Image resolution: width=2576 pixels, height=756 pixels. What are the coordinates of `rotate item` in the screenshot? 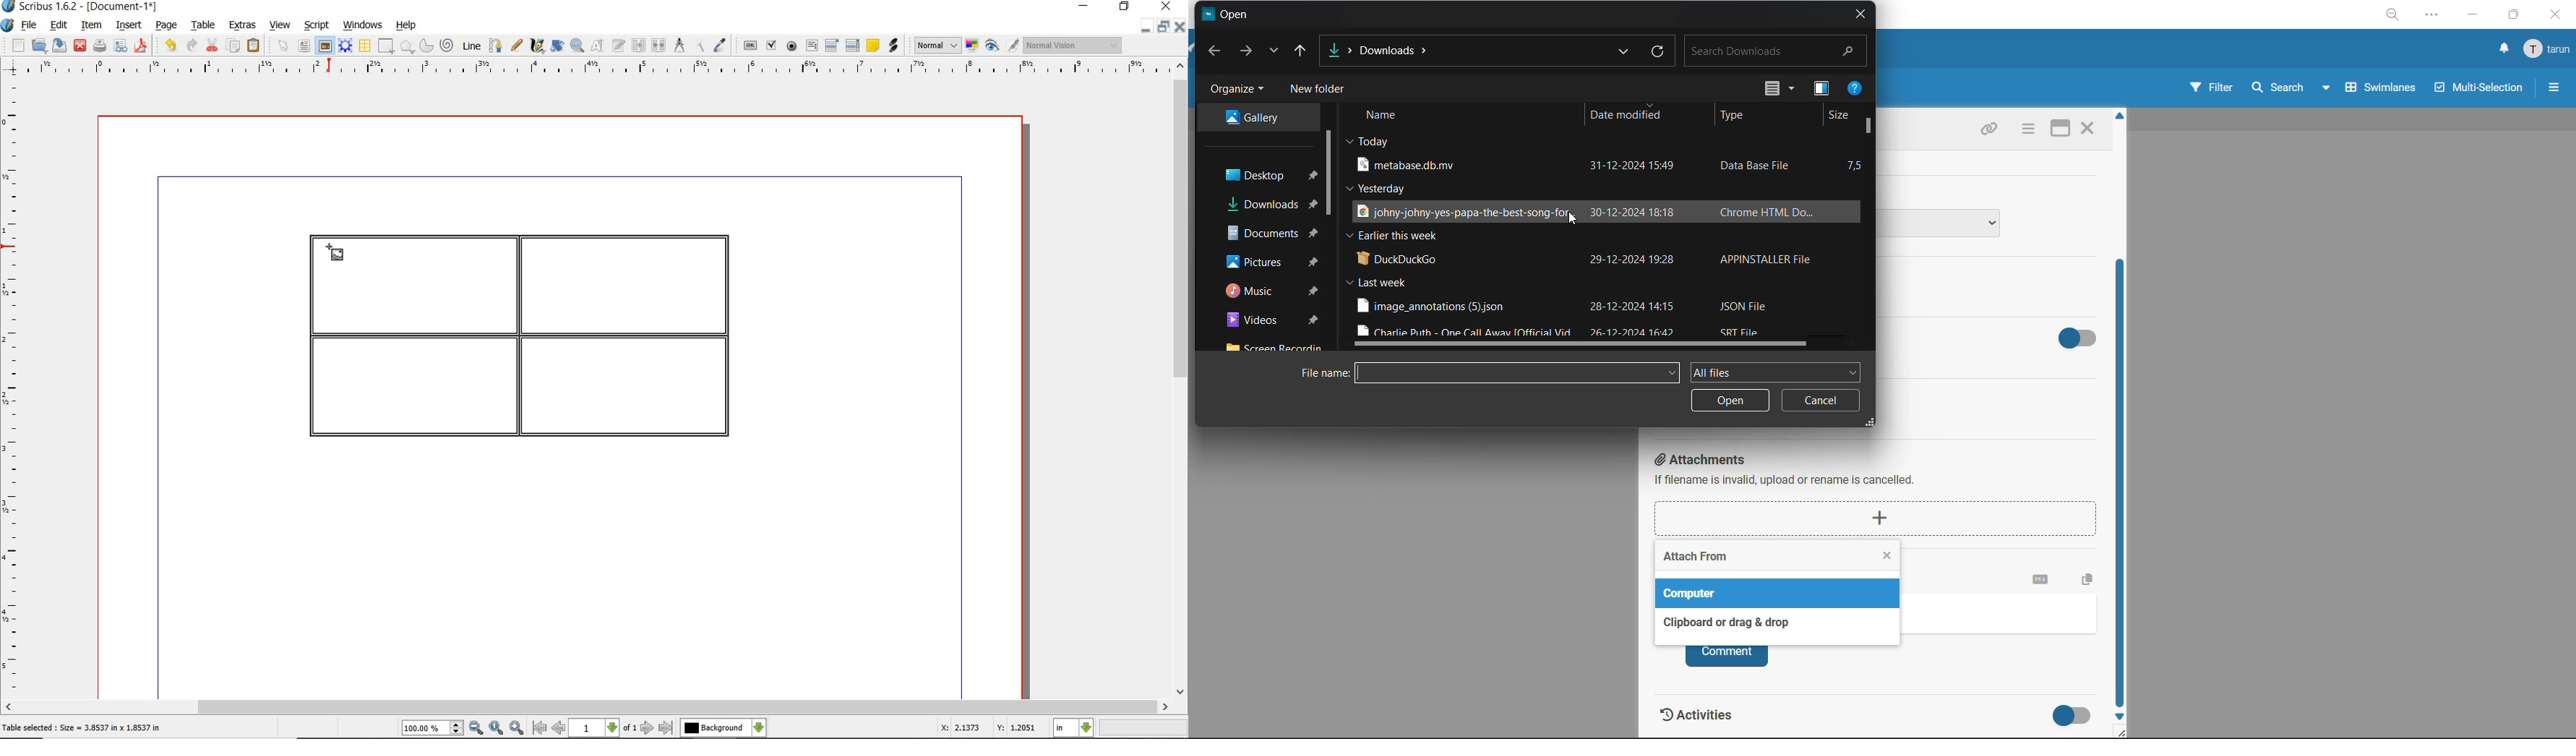 It's located at (556, 47).